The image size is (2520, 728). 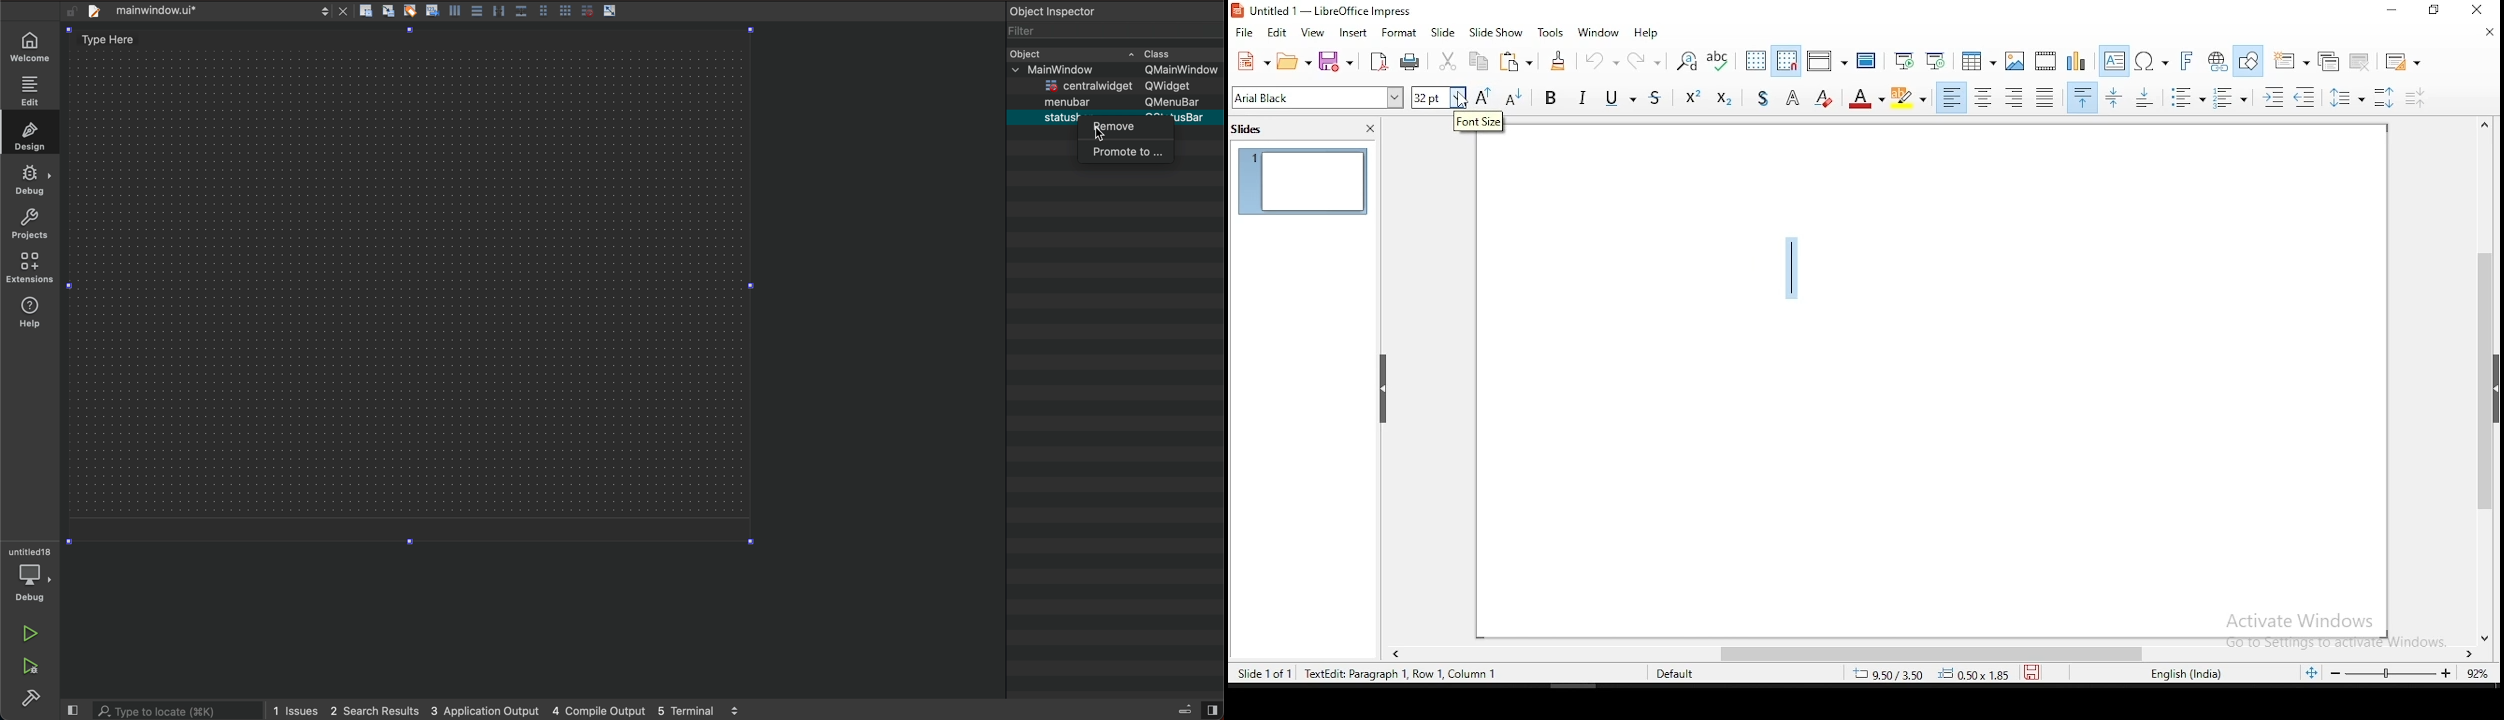 What do you see at coordinates (2273, 98) in the screenshot?
I see `Increase Indent` at bounding box center [2273, 98].